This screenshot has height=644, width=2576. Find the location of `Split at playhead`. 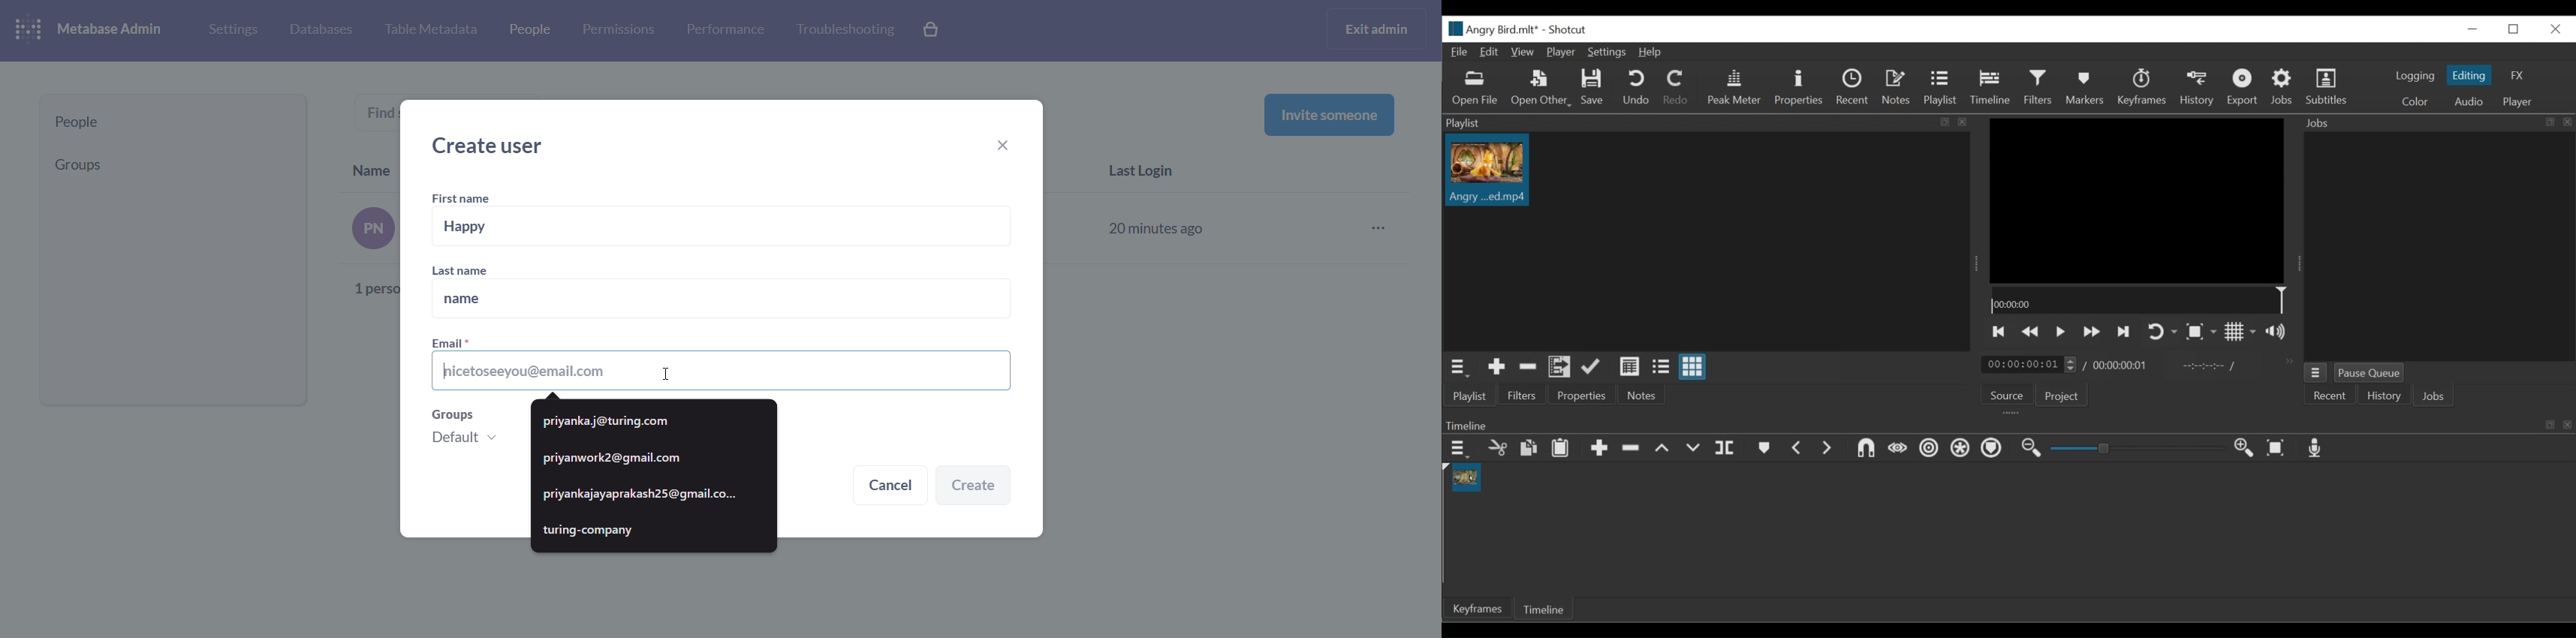

Split at playhead is located at coordinates (1726, 450).